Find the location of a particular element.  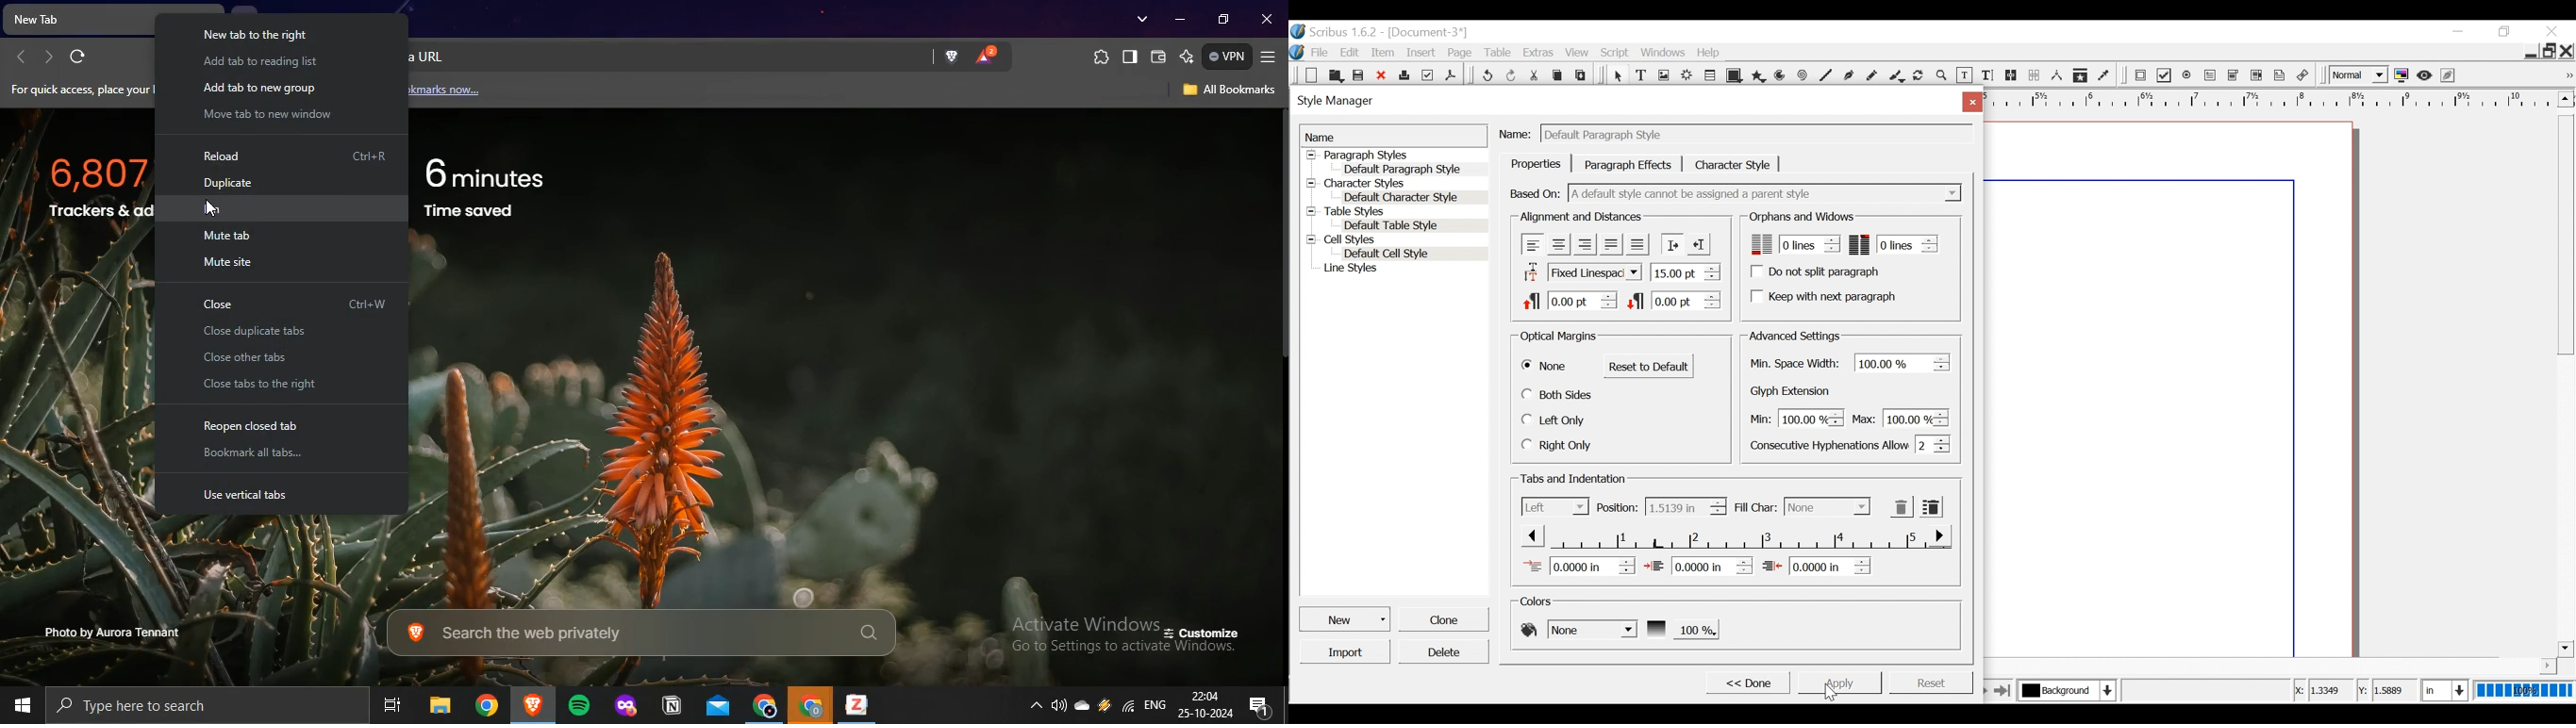

New is located at coordinates (1346, 618).